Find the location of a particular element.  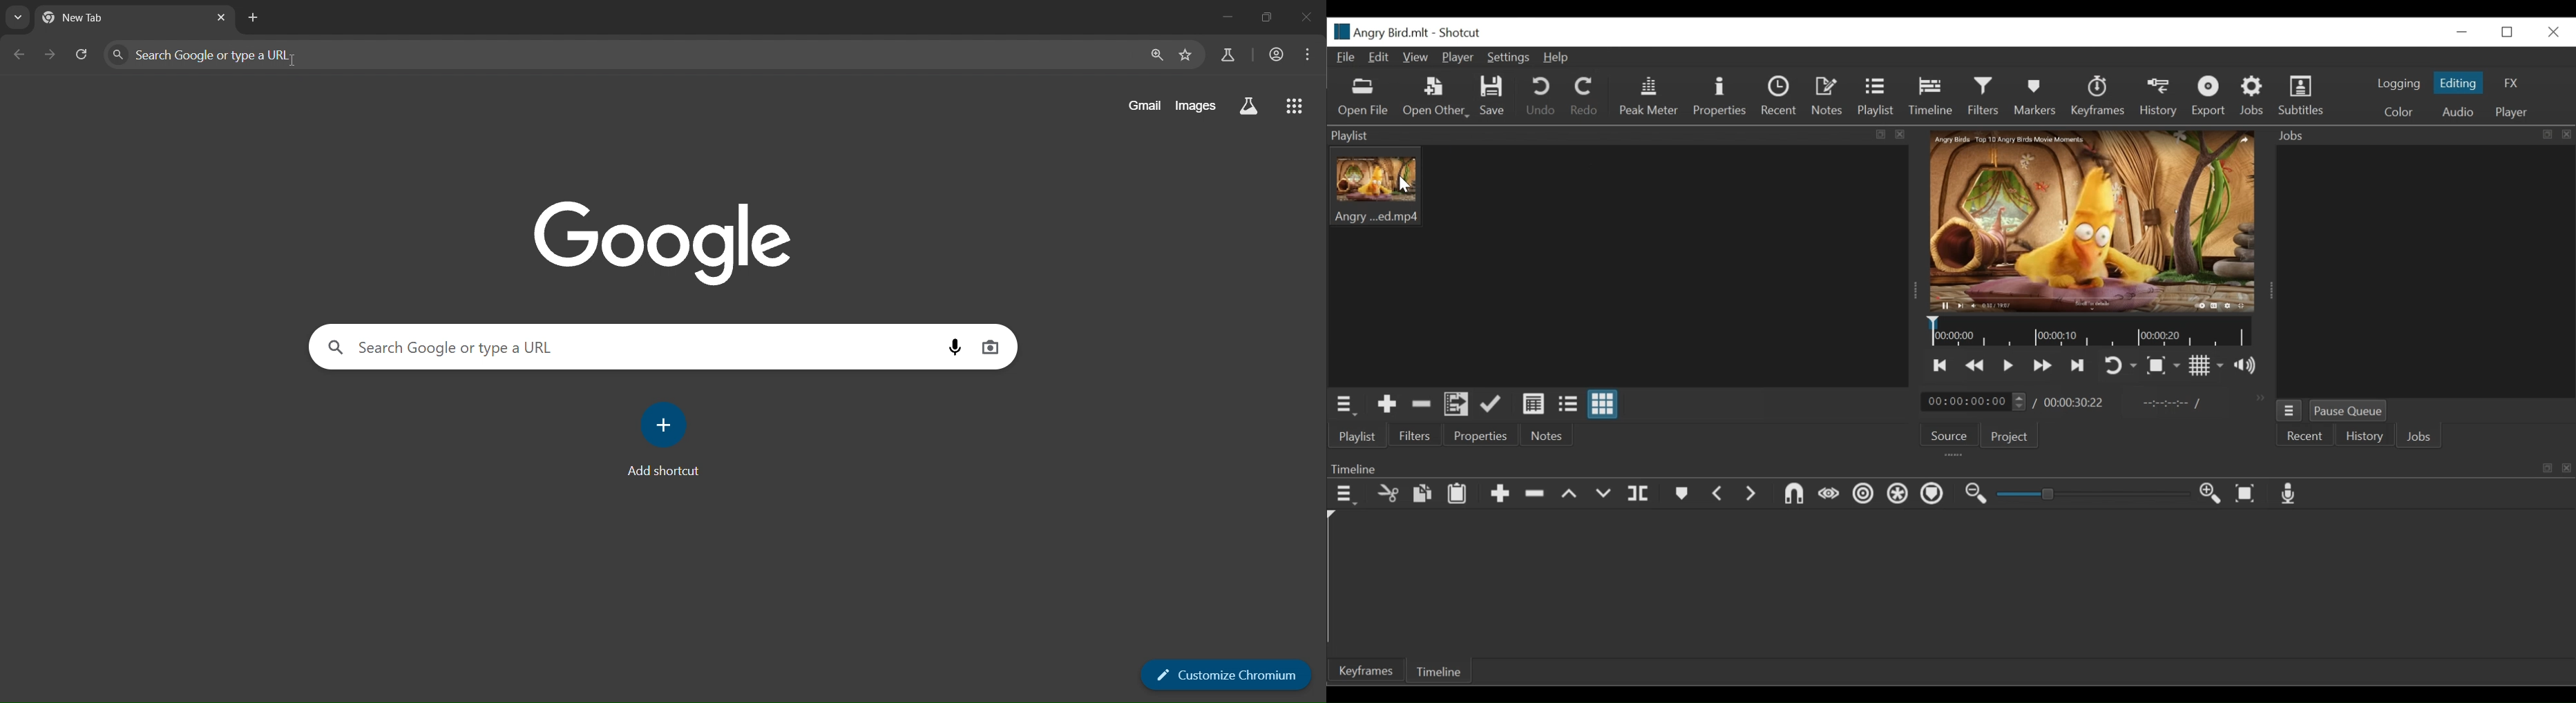

Skip to the previous point is located at coordinates (1942, 365).